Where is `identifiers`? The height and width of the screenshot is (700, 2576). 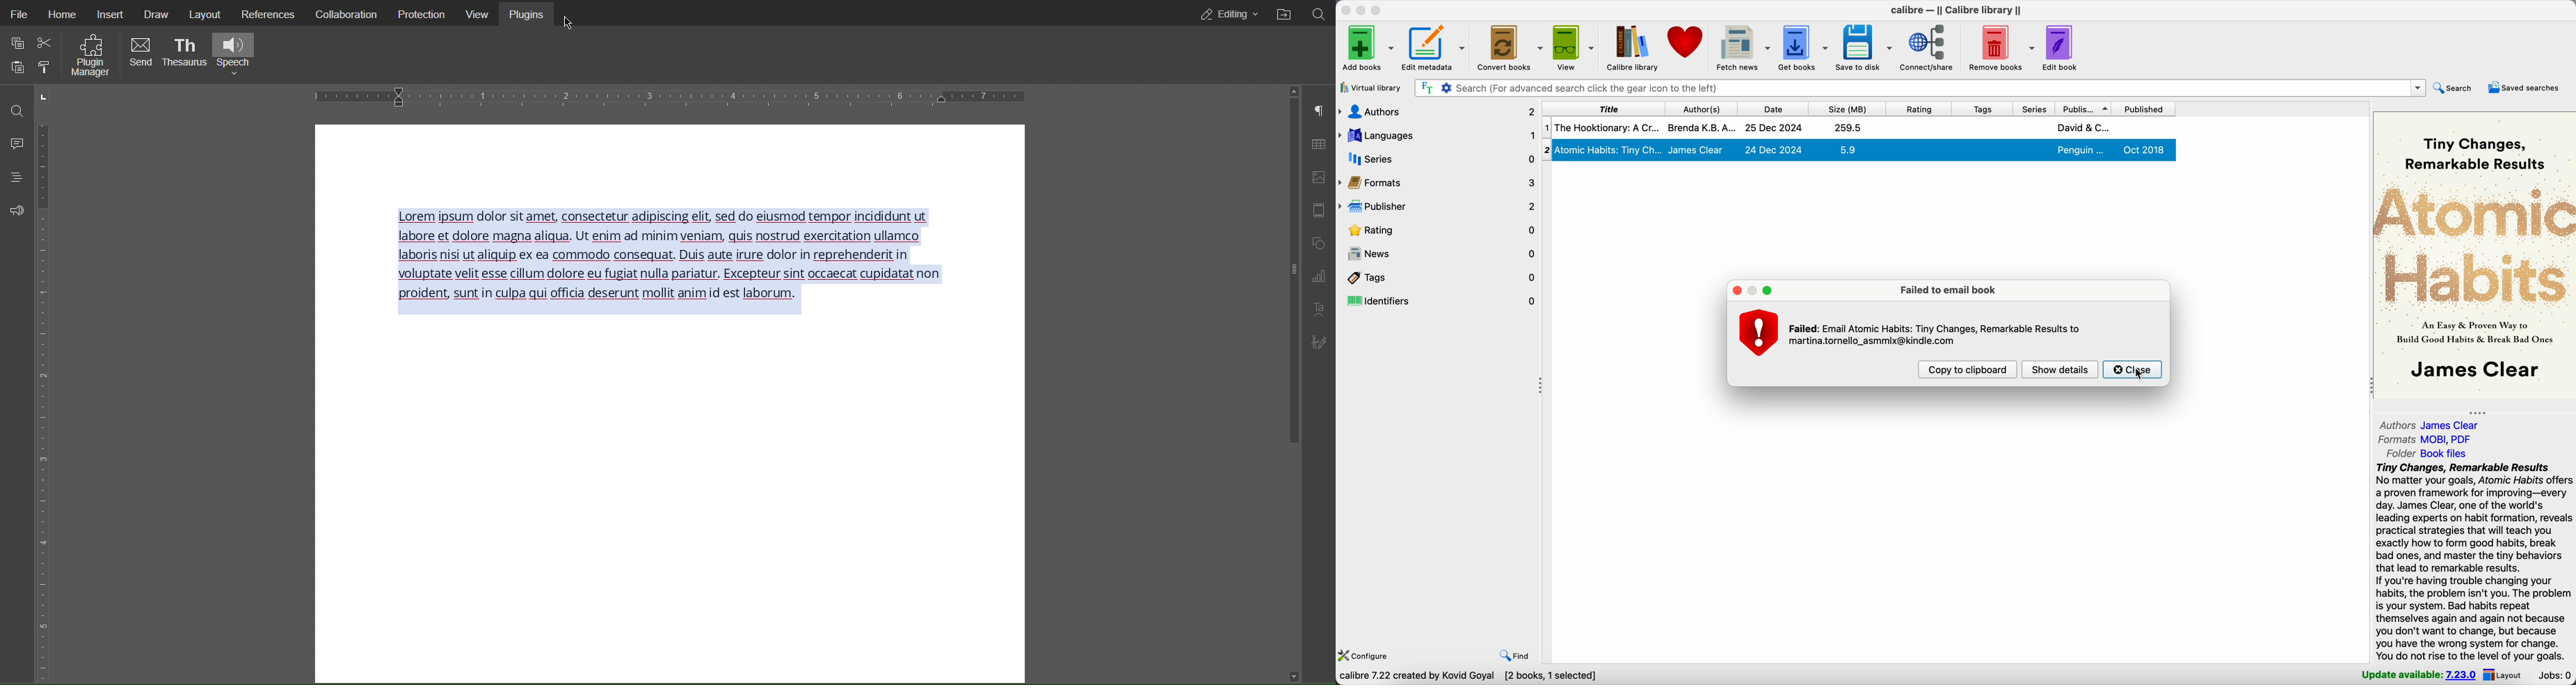 identifiers is located at coordinates (1438, 301).